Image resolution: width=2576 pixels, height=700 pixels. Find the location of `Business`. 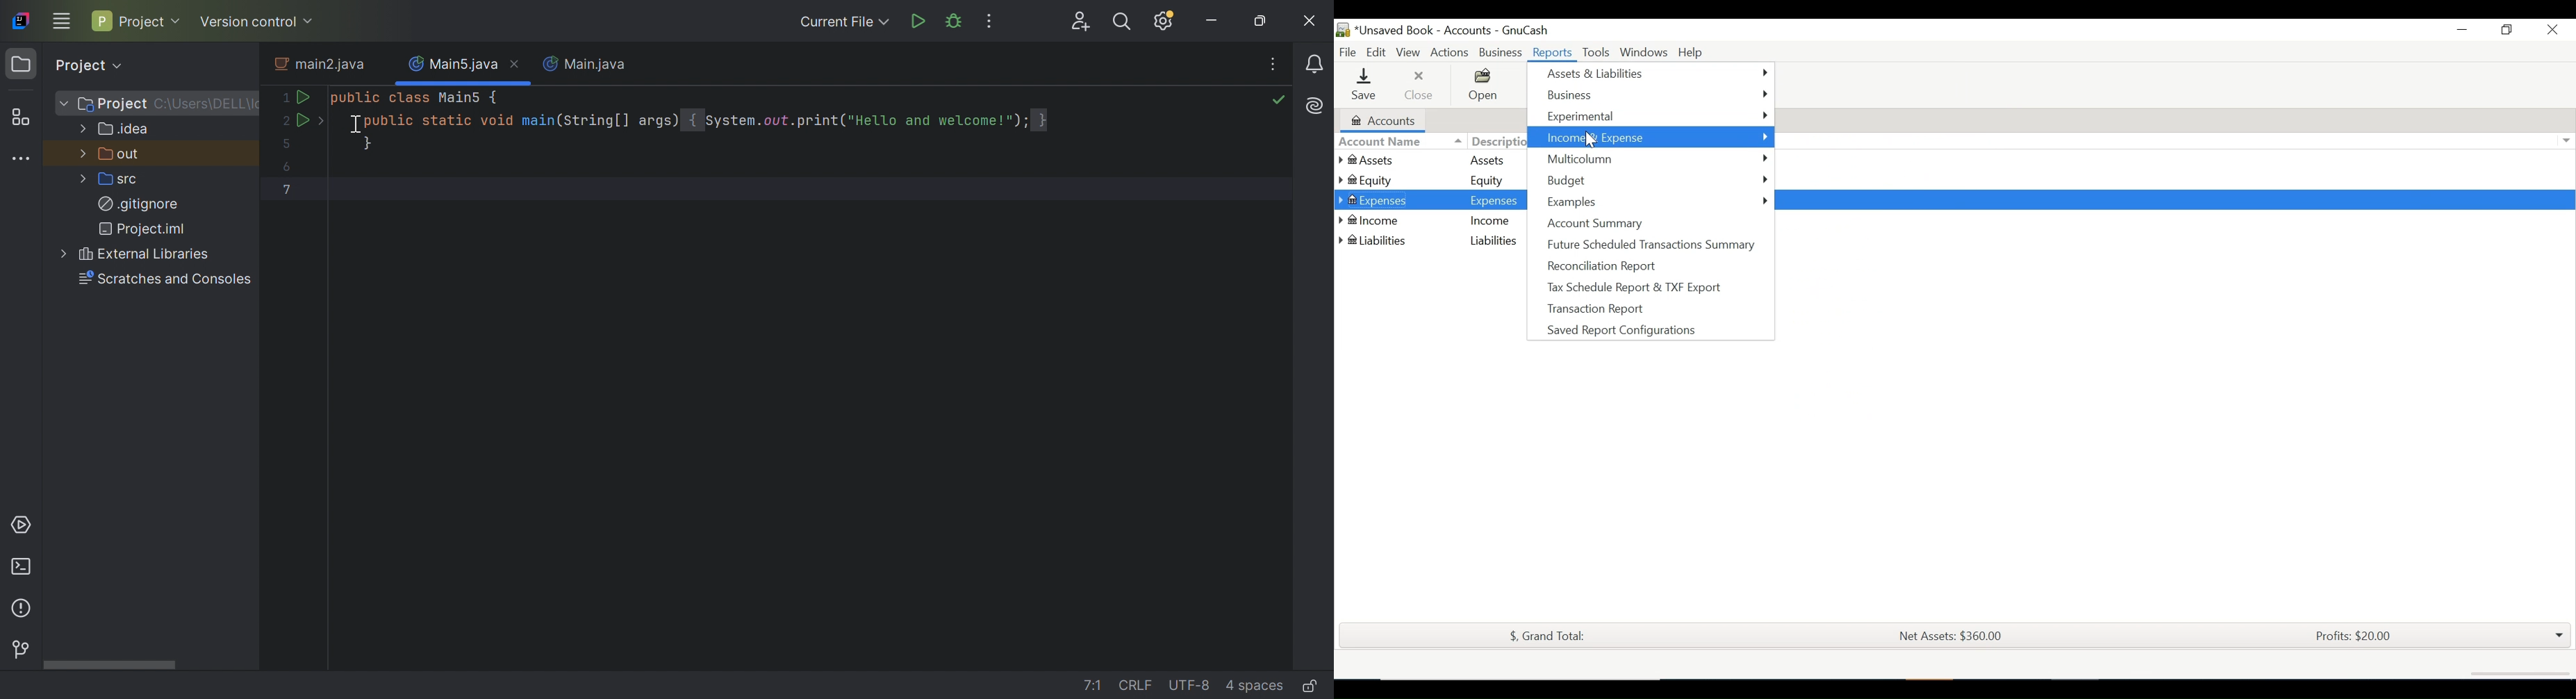

Business is located at coordinates (1501, 50).